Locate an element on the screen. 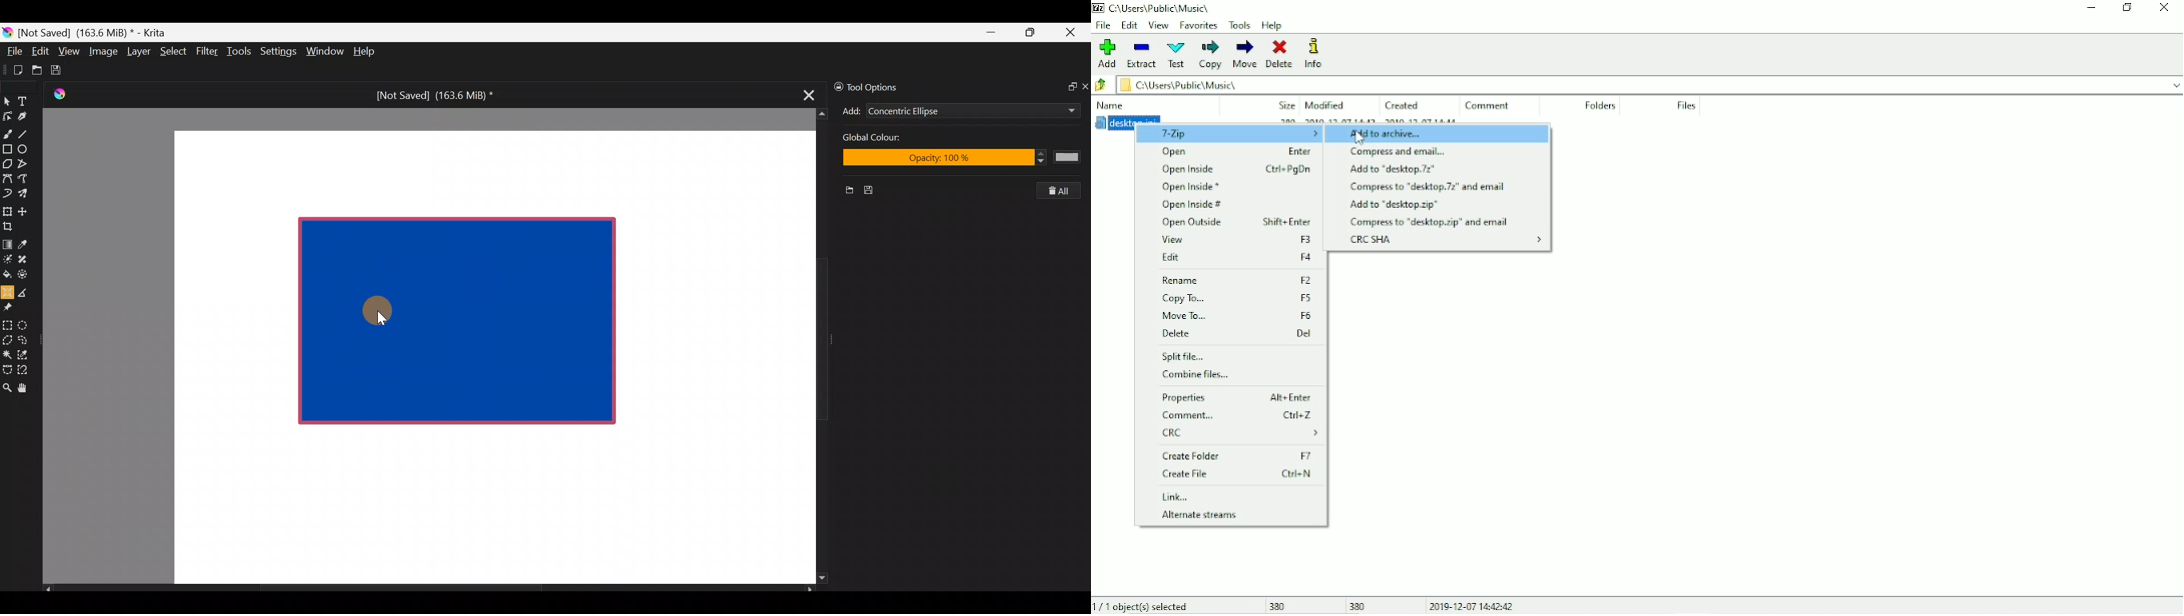 This screenshot has width=2184, height=616. Bezier curve selection tool is located at coordinates (7, 368).